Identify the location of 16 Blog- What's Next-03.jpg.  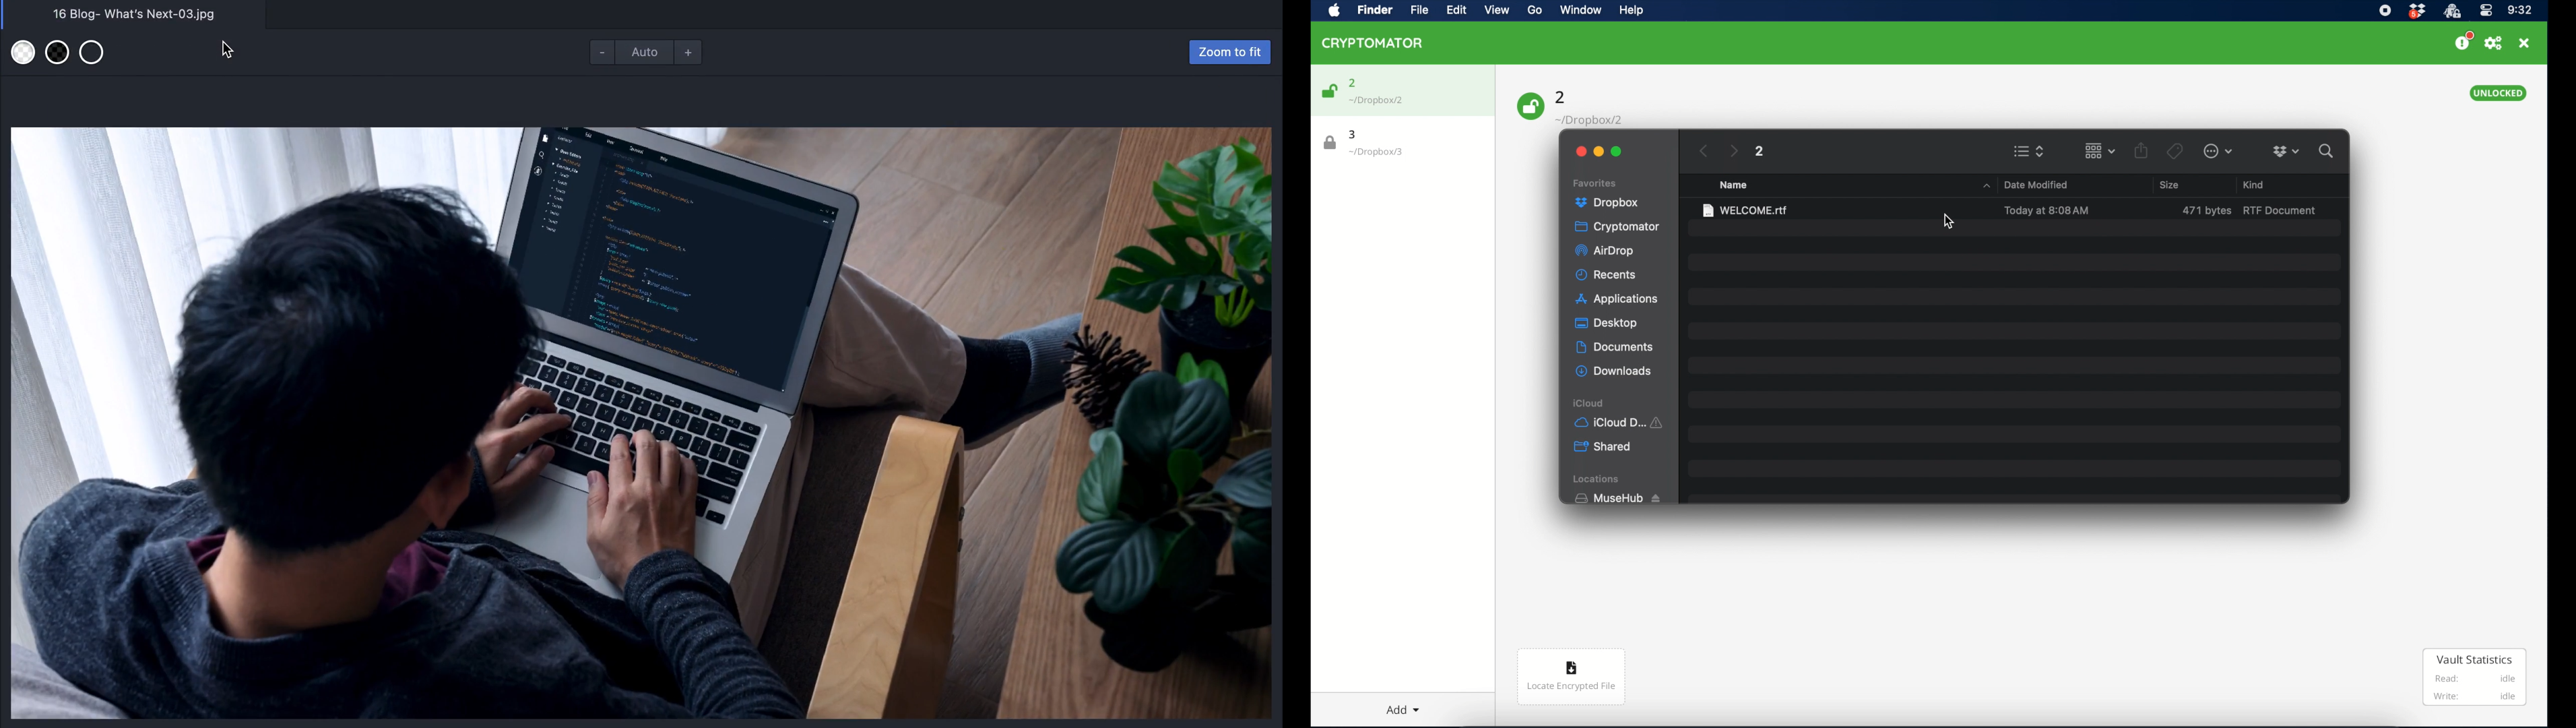
(134, 16).